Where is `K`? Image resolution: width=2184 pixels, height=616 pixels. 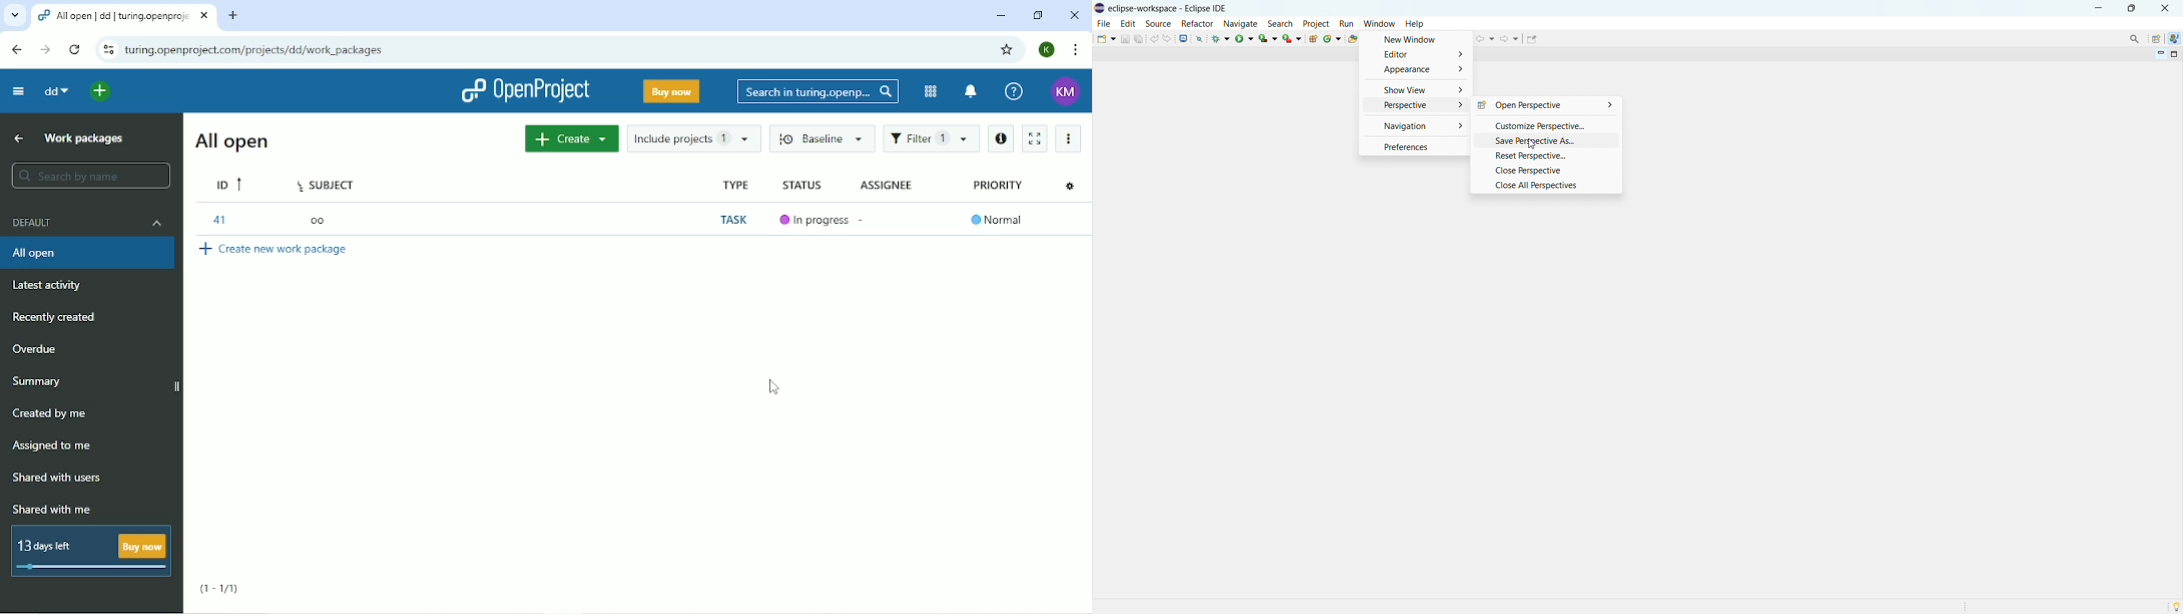
K is located at coordinates (1046, 50).